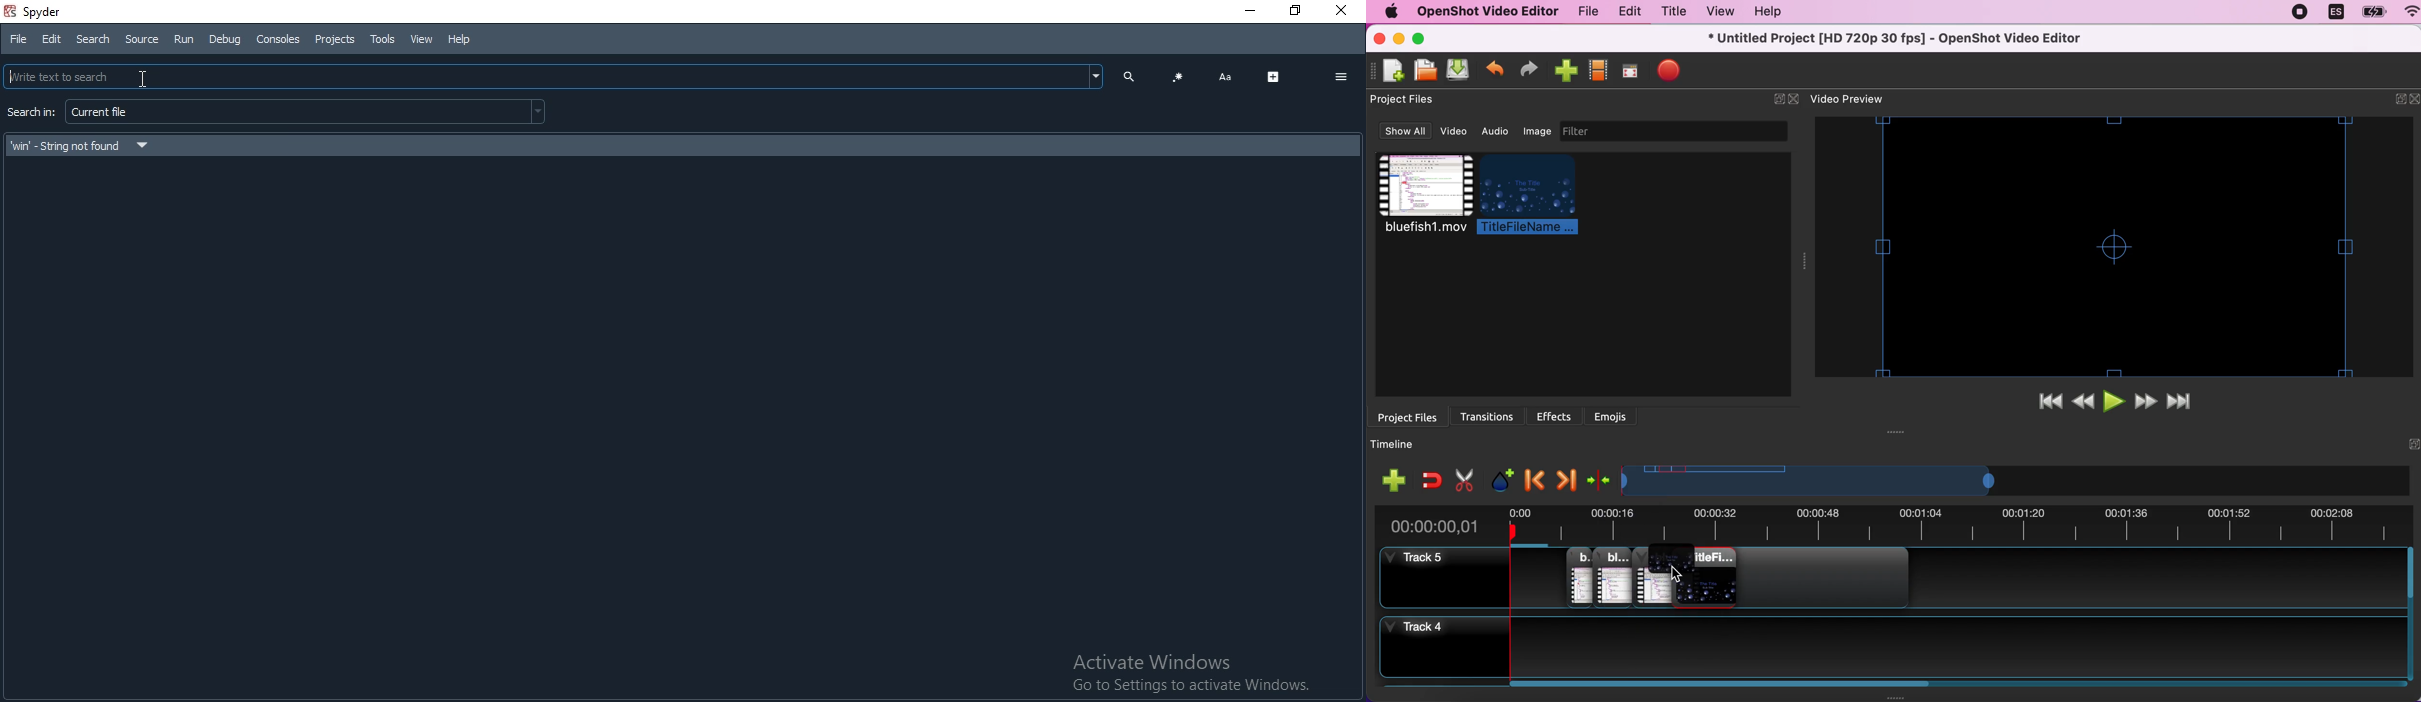 Image resolution: width=2436 pixels, height=728 pixels. I want to click on Activate Windows
Go to Settings to activate Windows., so click(1192, 674).